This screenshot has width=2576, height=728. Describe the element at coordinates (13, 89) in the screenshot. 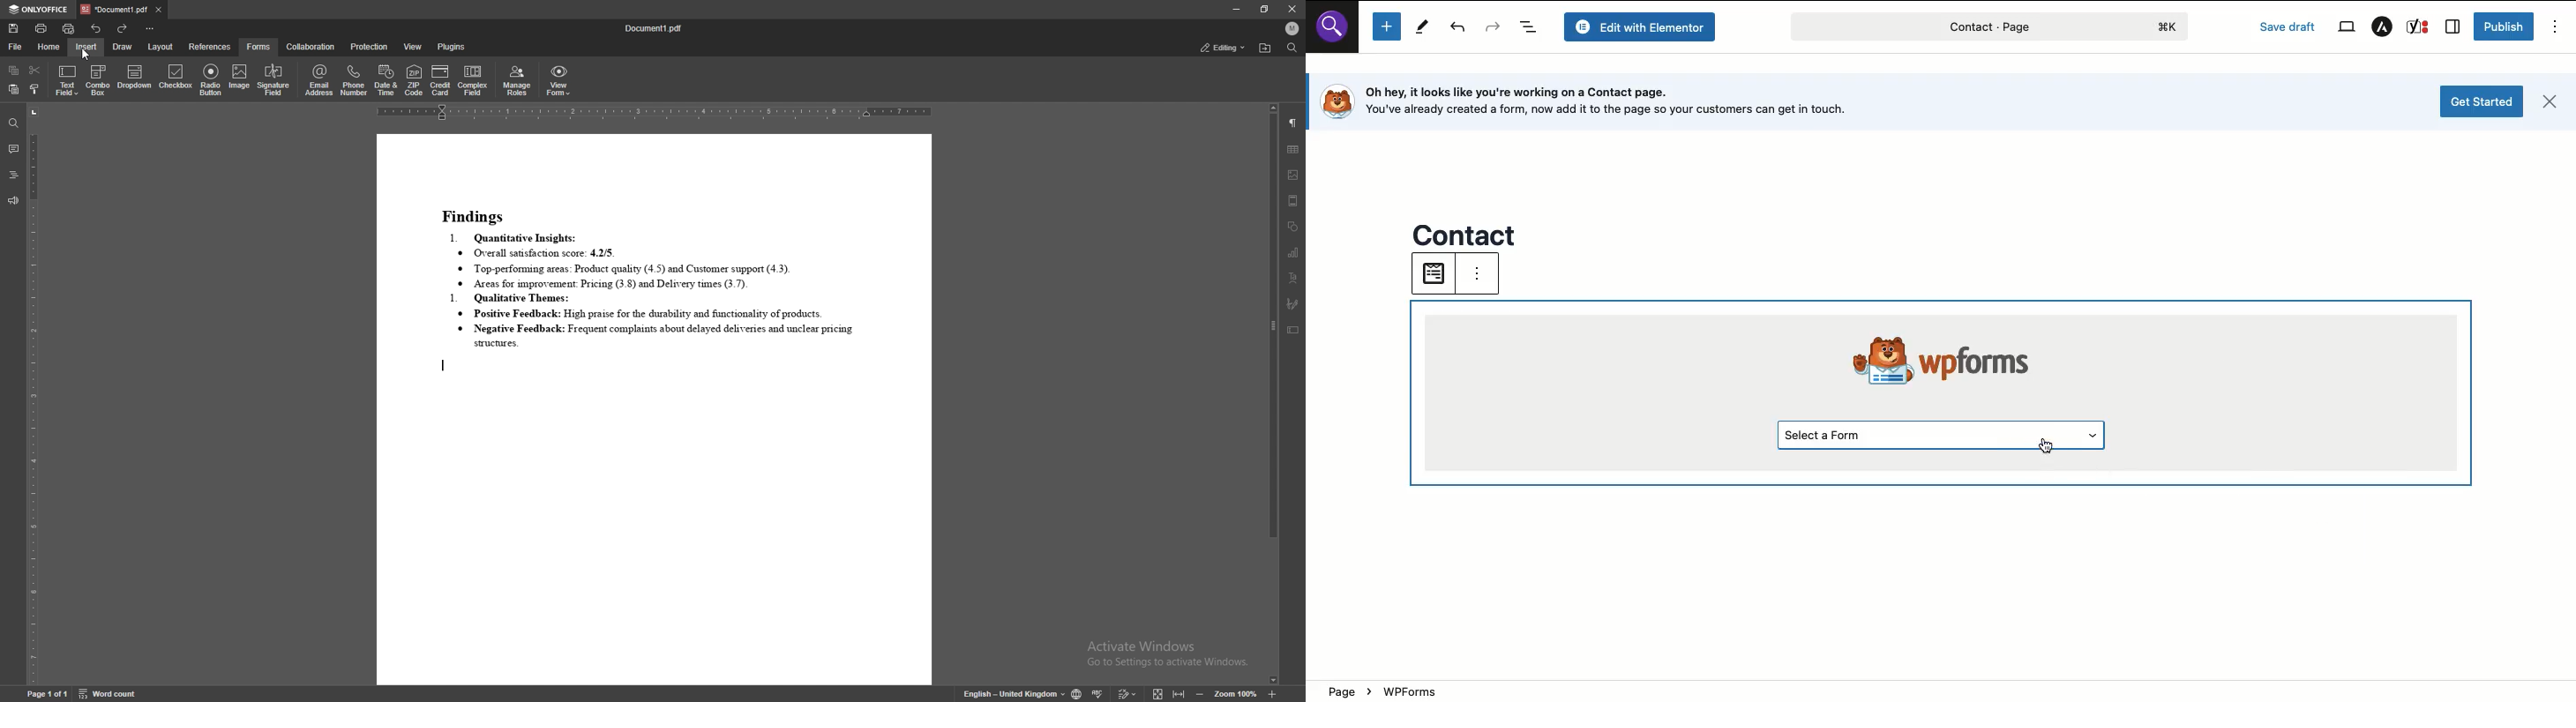

I see `paste` at that location.